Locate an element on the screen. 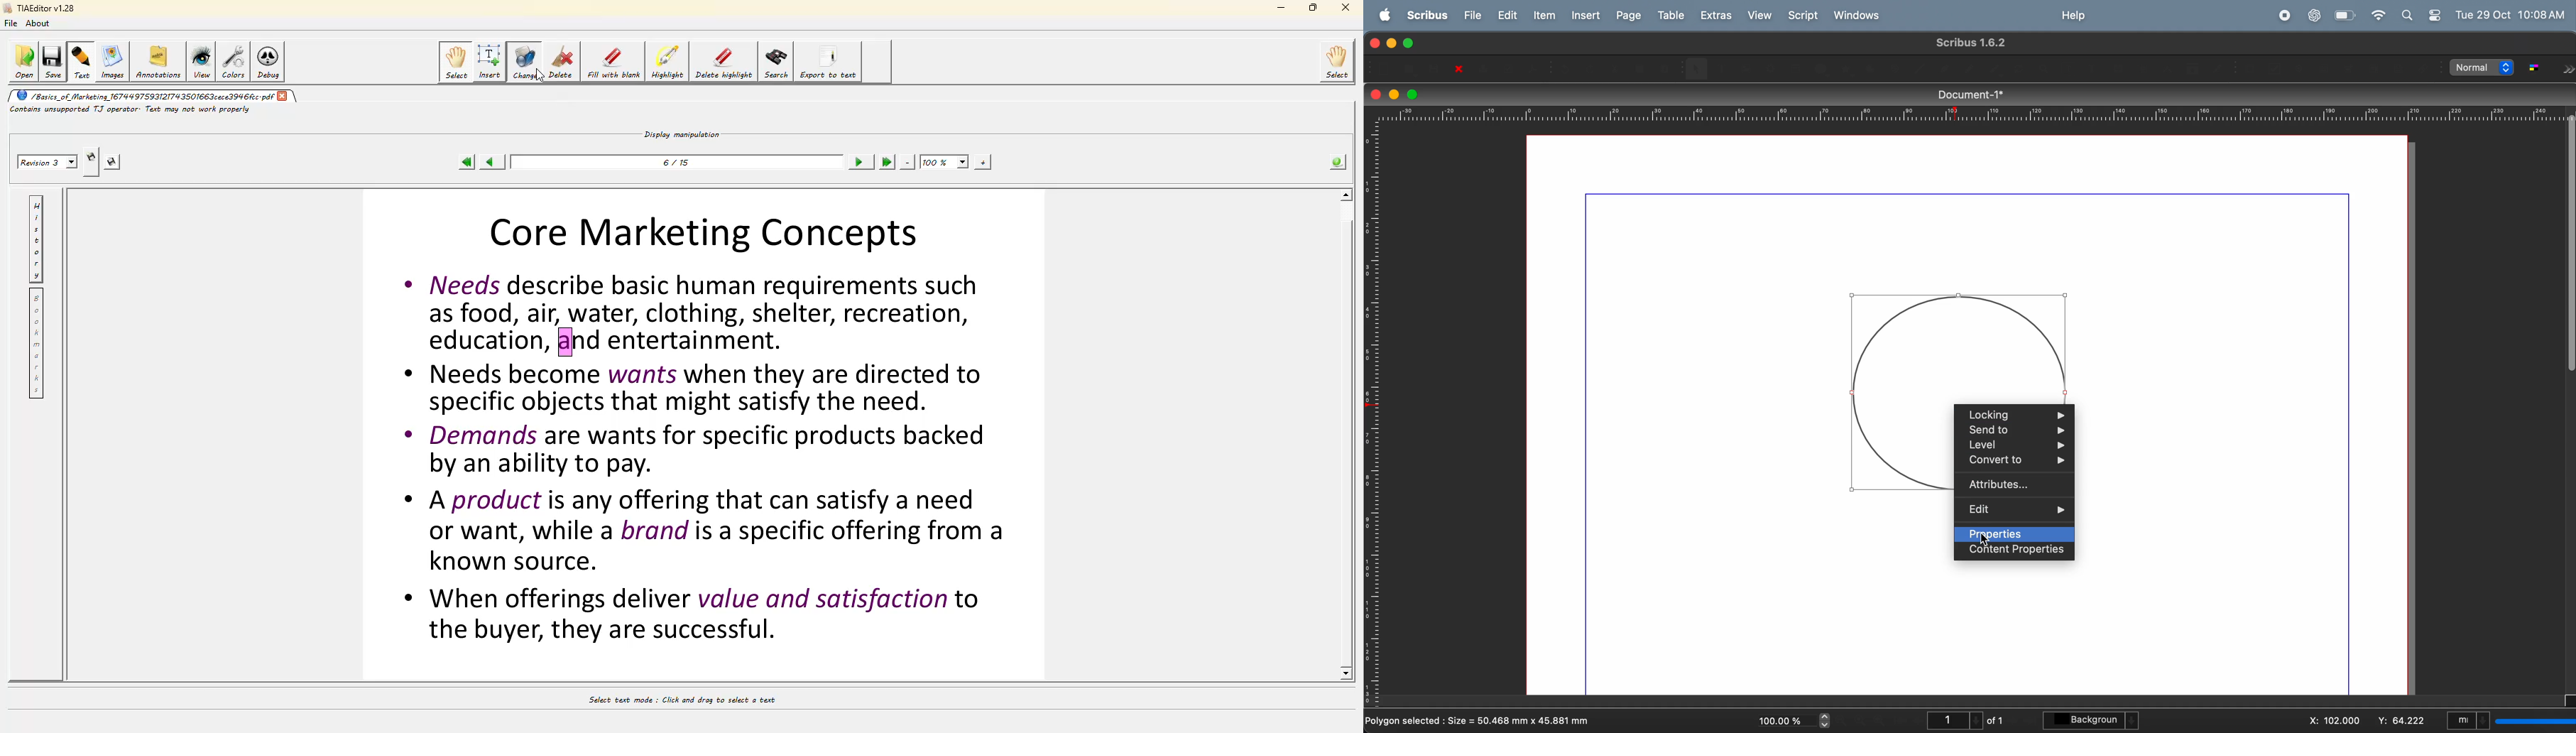 The width and height of the screenshot is (2576, 756). extras is located at coordinates (1717, 14).